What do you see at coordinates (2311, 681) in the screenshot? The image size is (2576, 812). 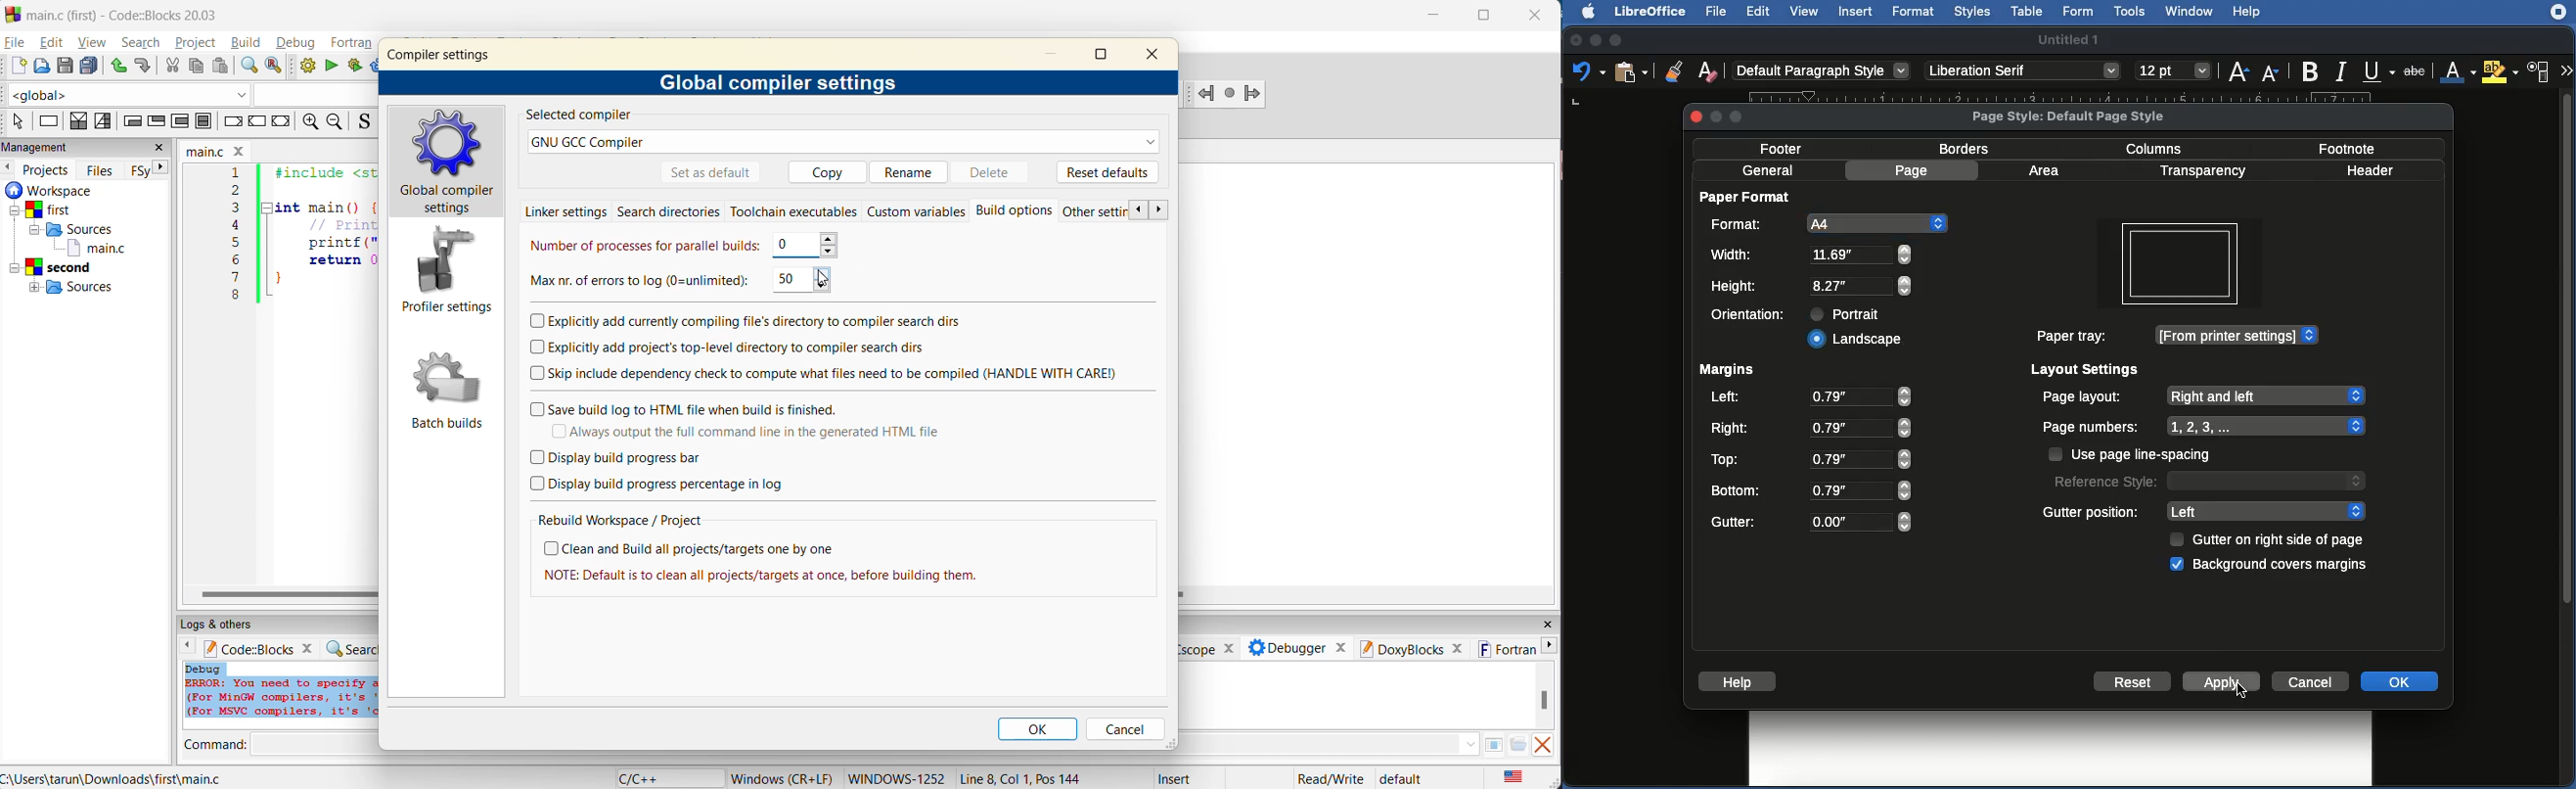 I see `Cancel` at bounding box center [2311, 681].